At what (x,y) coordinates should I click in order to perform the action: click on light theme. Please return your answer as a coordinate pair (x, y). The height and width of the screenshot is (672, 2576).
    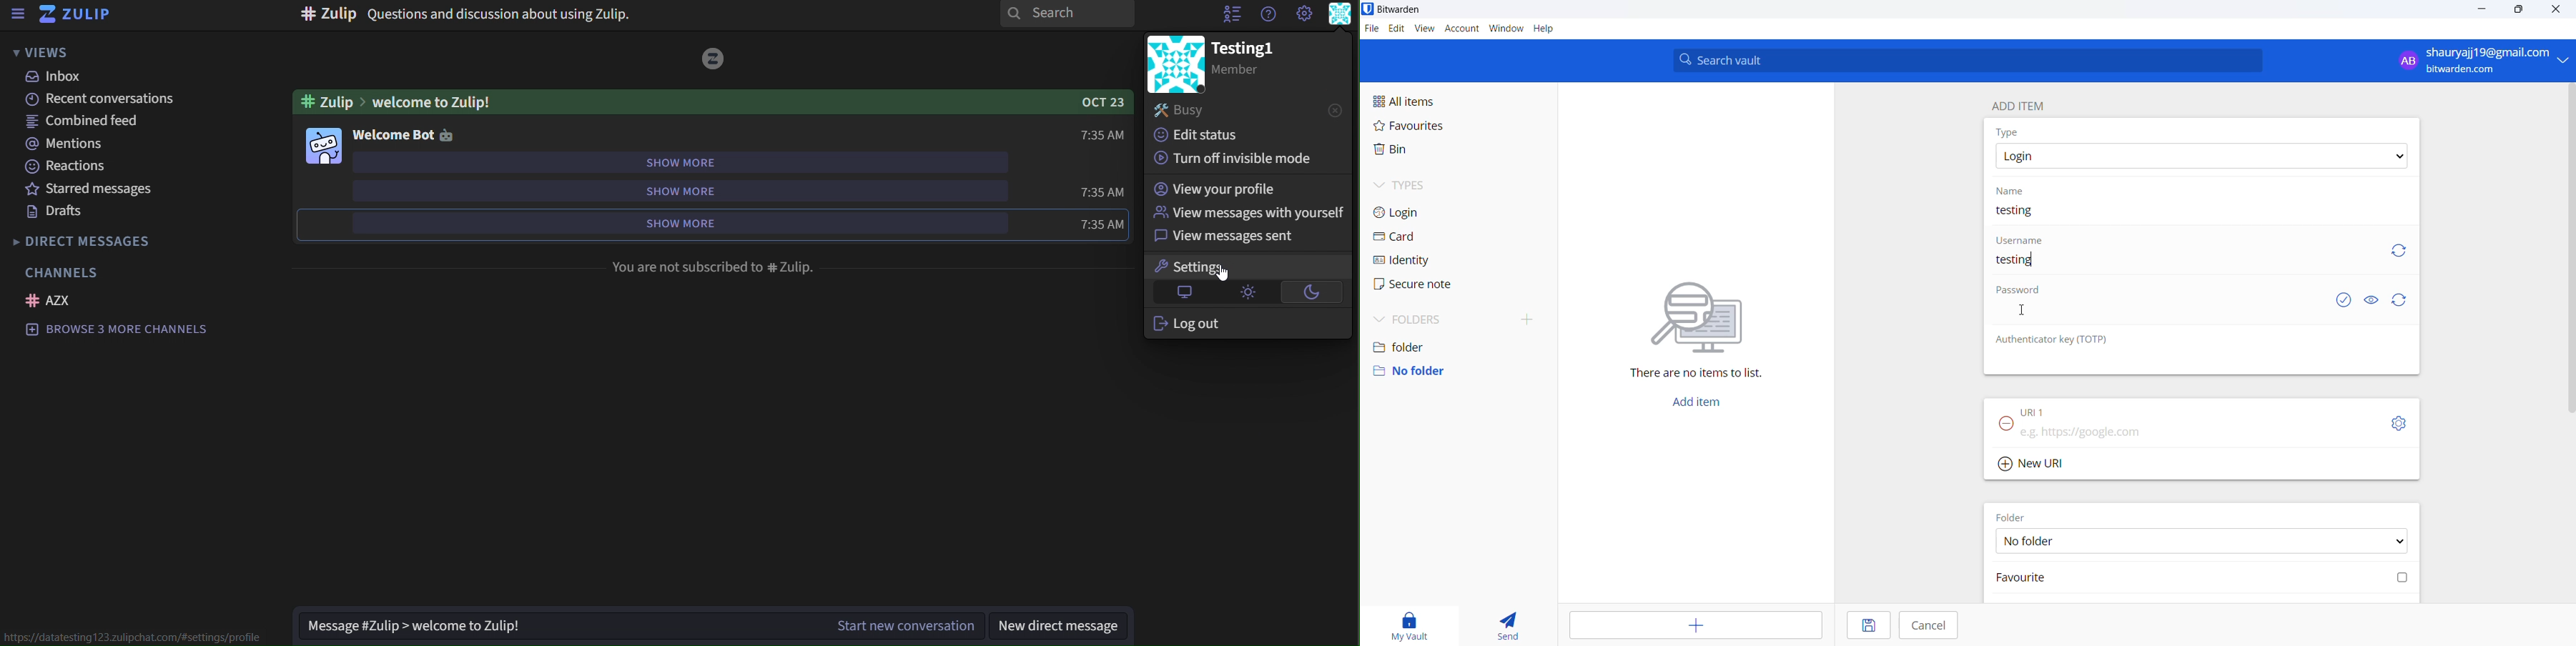
    Looking at the image, I should click on (1248, 292).